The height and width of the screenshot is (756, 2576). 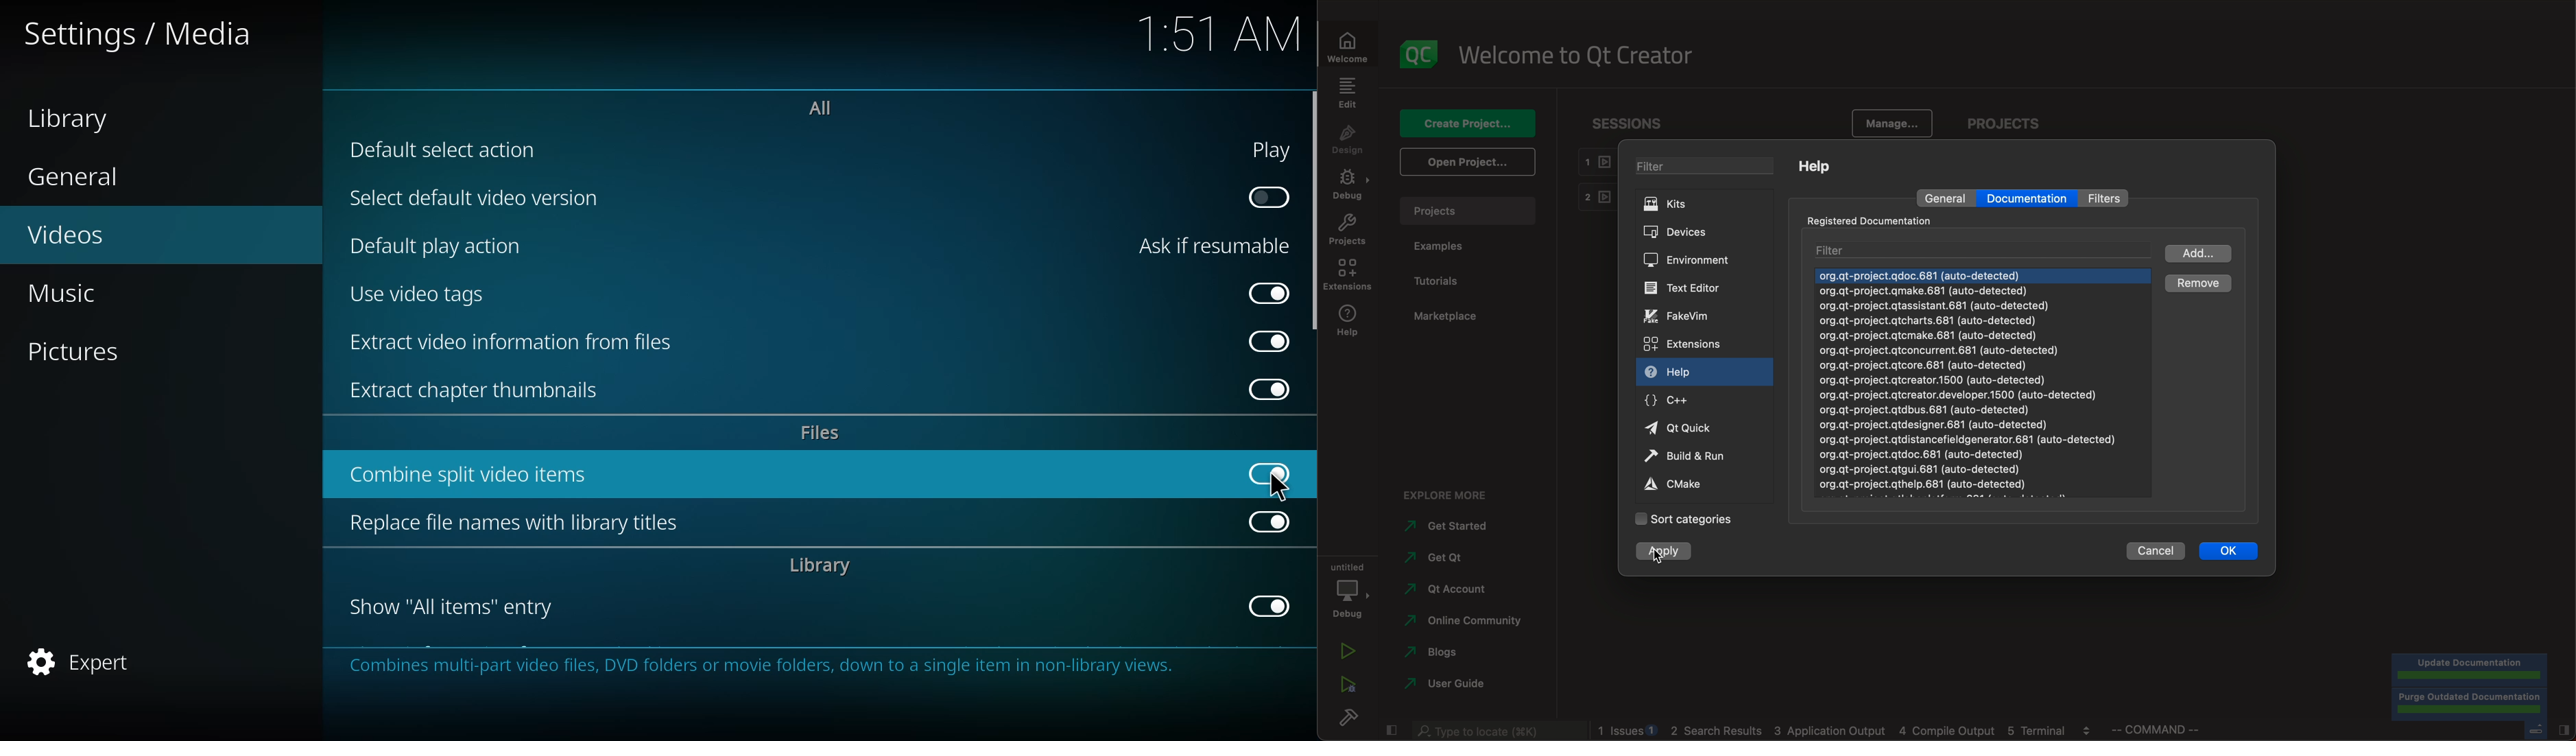 What do you see at coordinates (2197, 284) in the screenshot?
I see `clicked` at bounding box center [2197, 284].